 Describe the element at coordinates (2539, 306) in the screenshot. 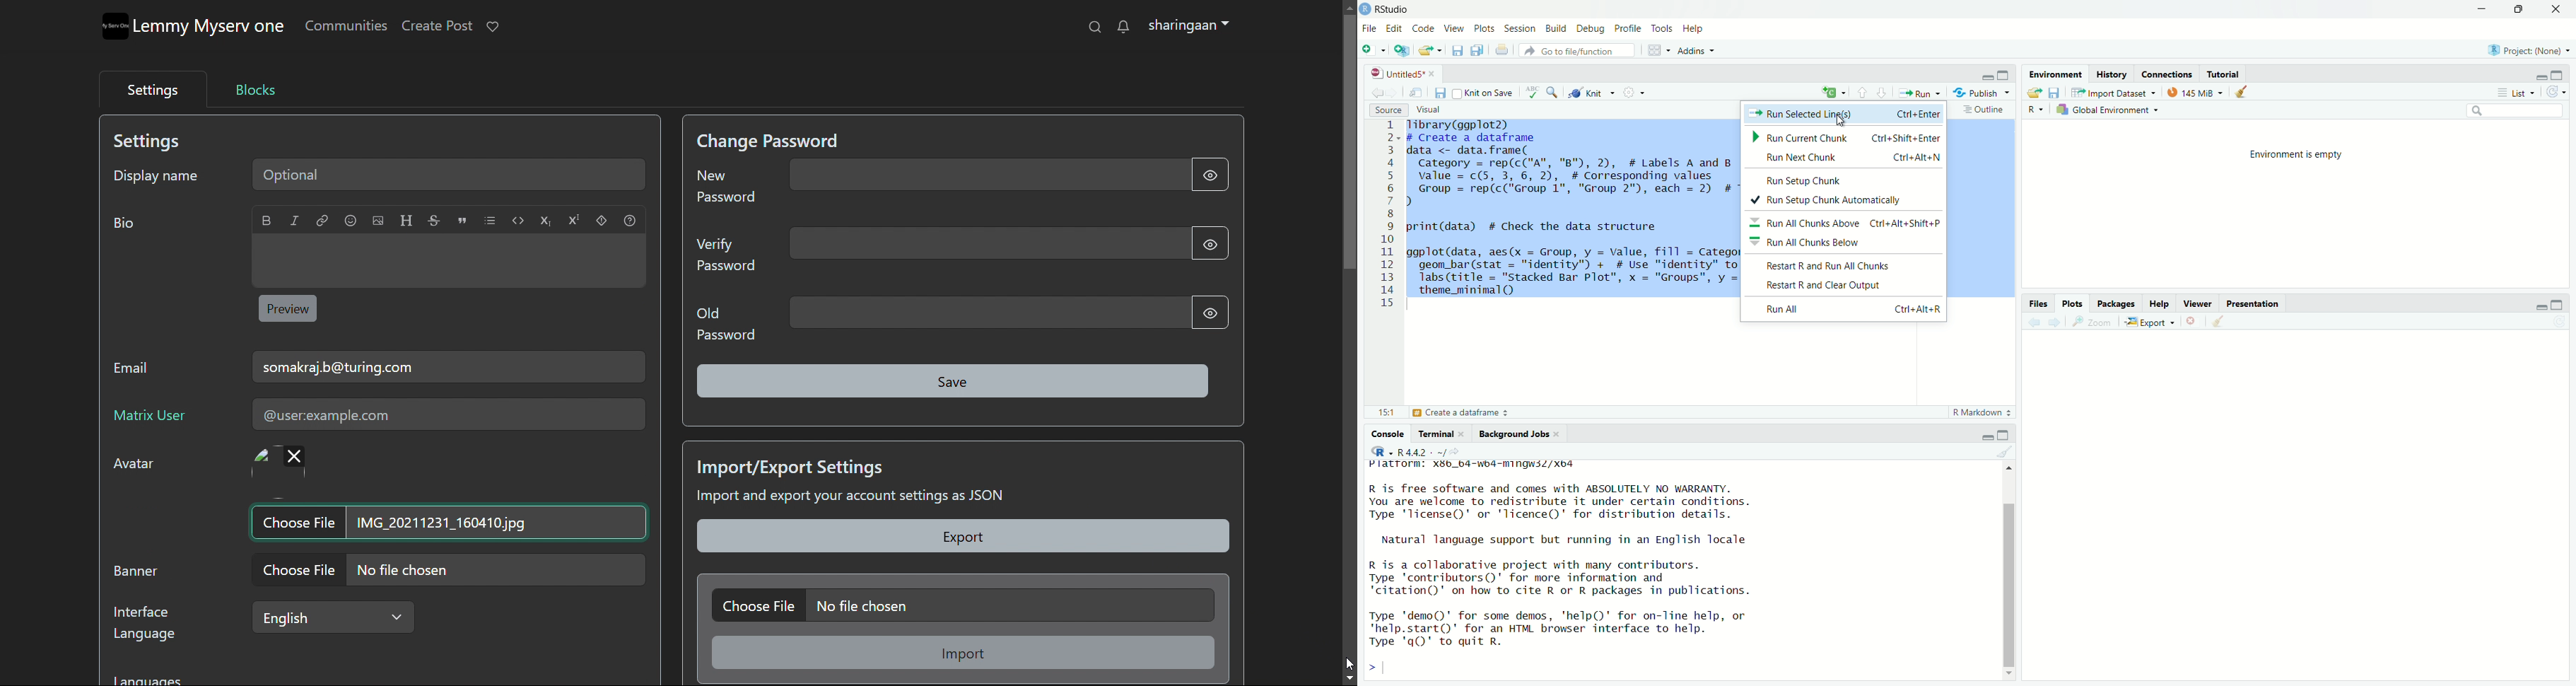

I see `Minimize` at that location.